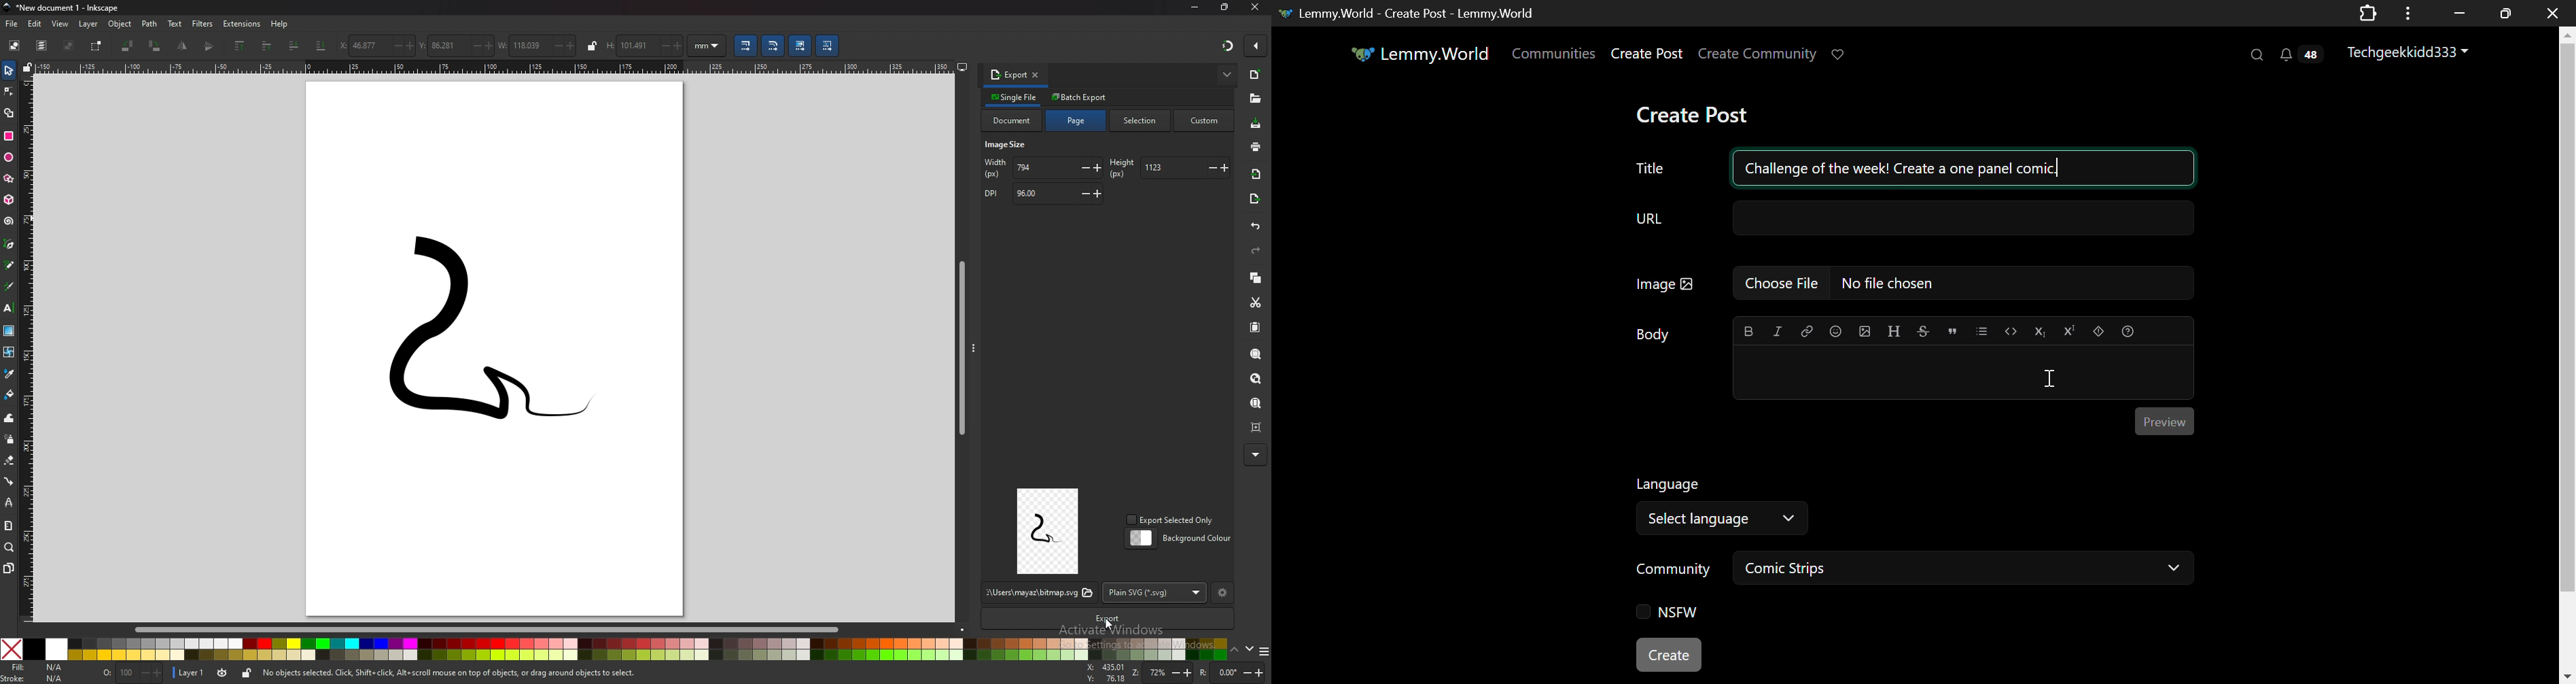 The height and width of the screenshot is (700, 2576). Describe the element at coordinates (1257, 251) in the screenshot. I see `redo` at that location.